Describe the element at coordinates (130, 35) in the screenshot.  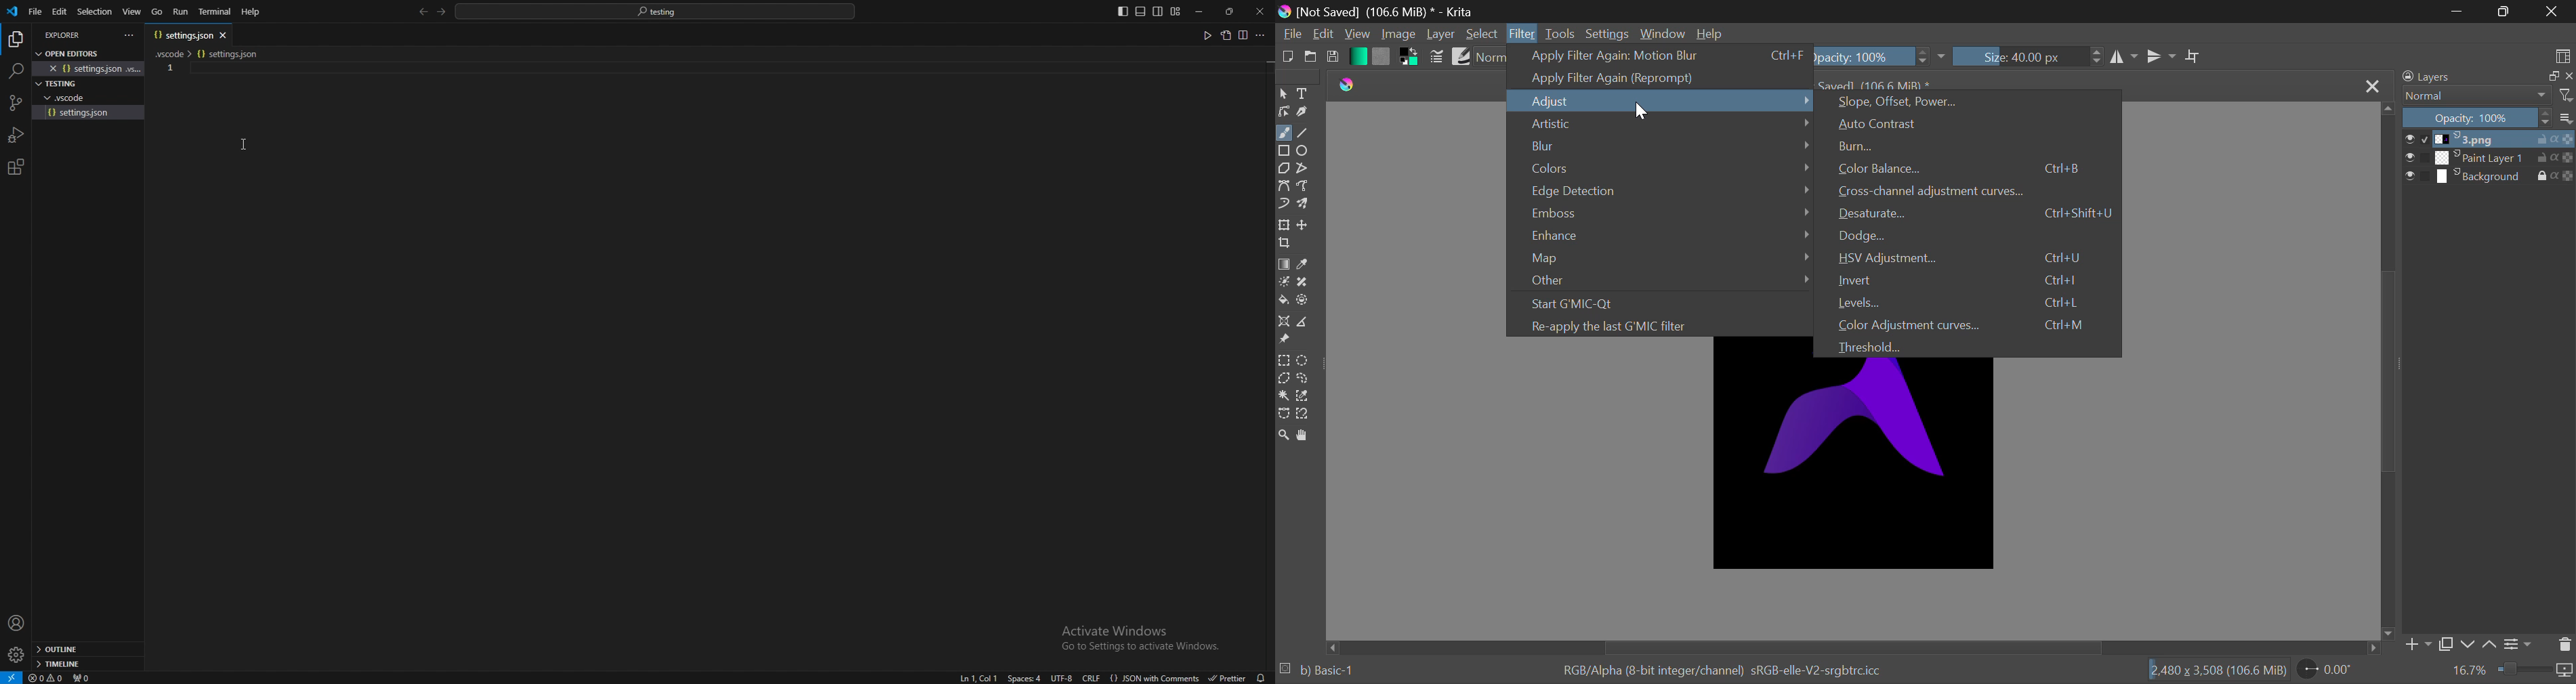
I see `options` at that location.